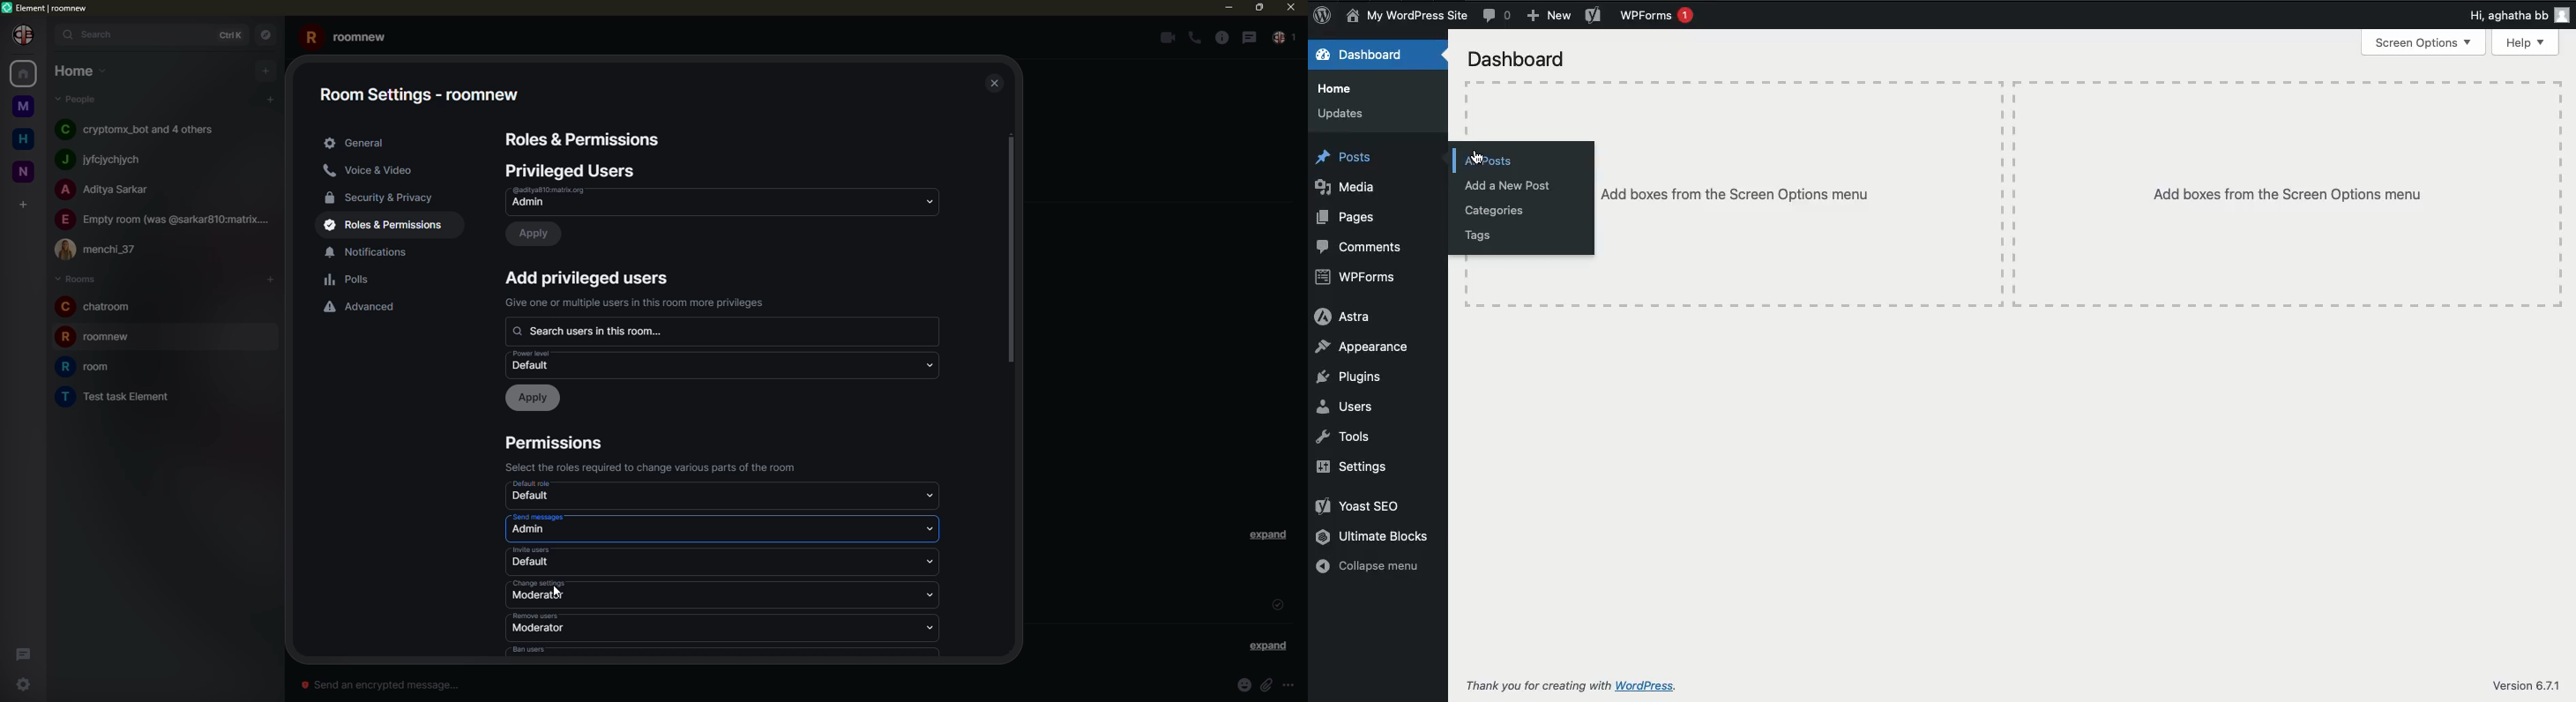  I want to click on Collapse menu, so click(1371, 565).